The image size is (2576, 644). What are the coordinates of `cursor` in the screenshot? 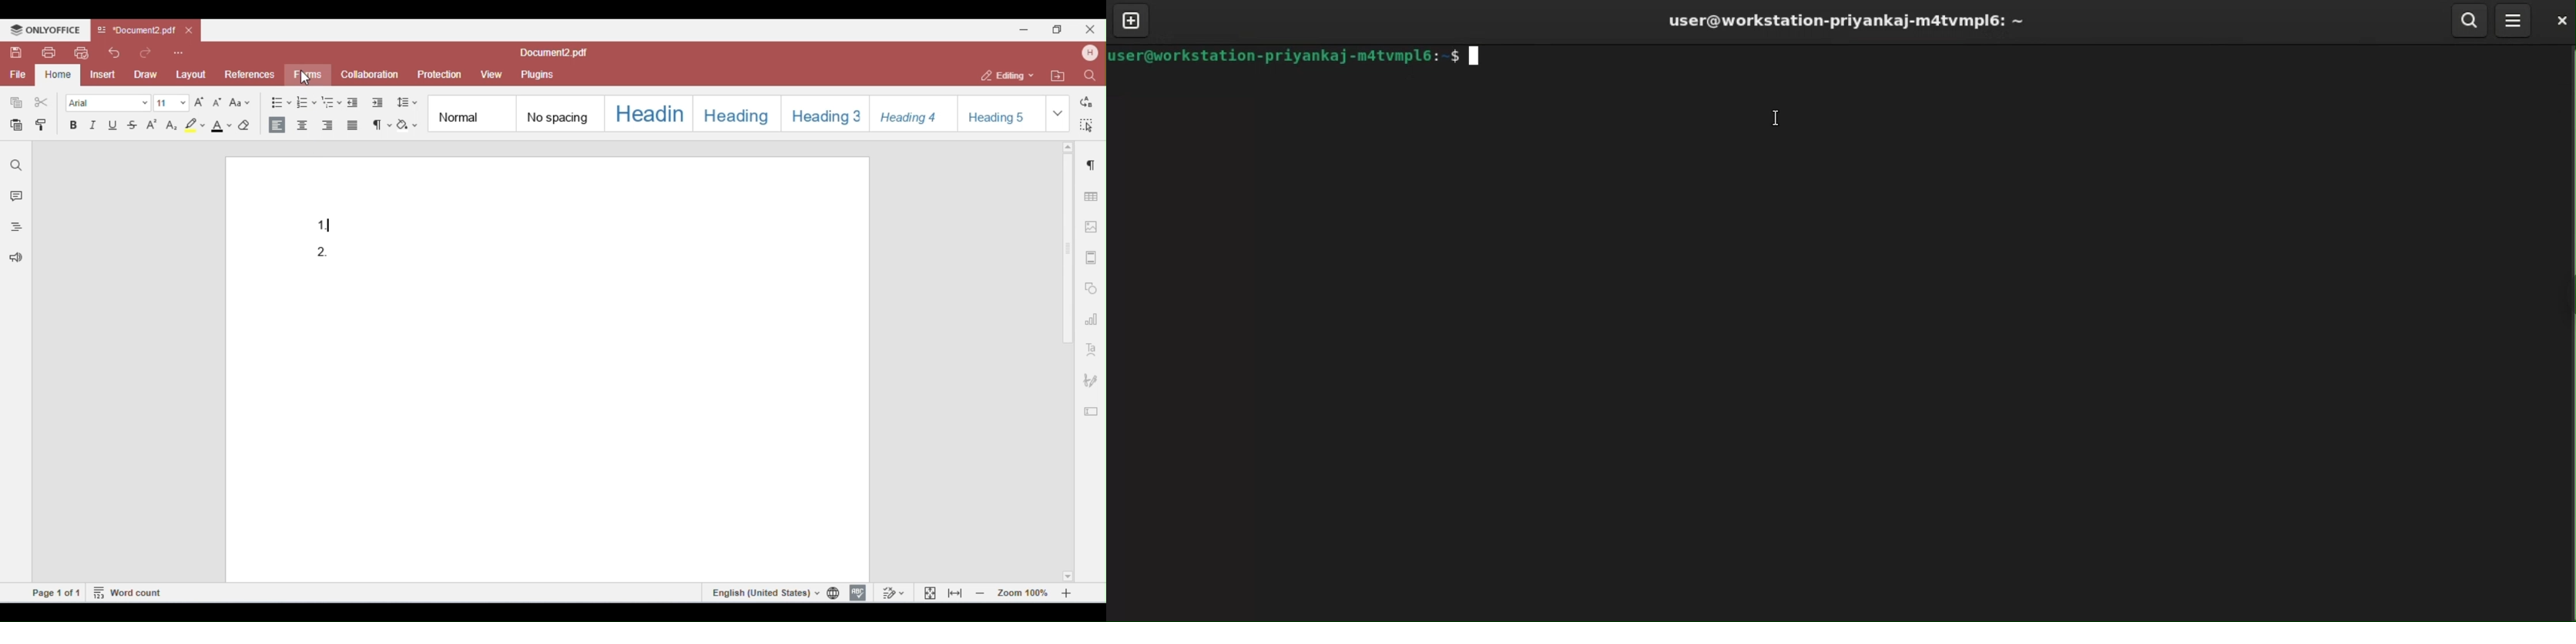 It's located at (1776, 119).